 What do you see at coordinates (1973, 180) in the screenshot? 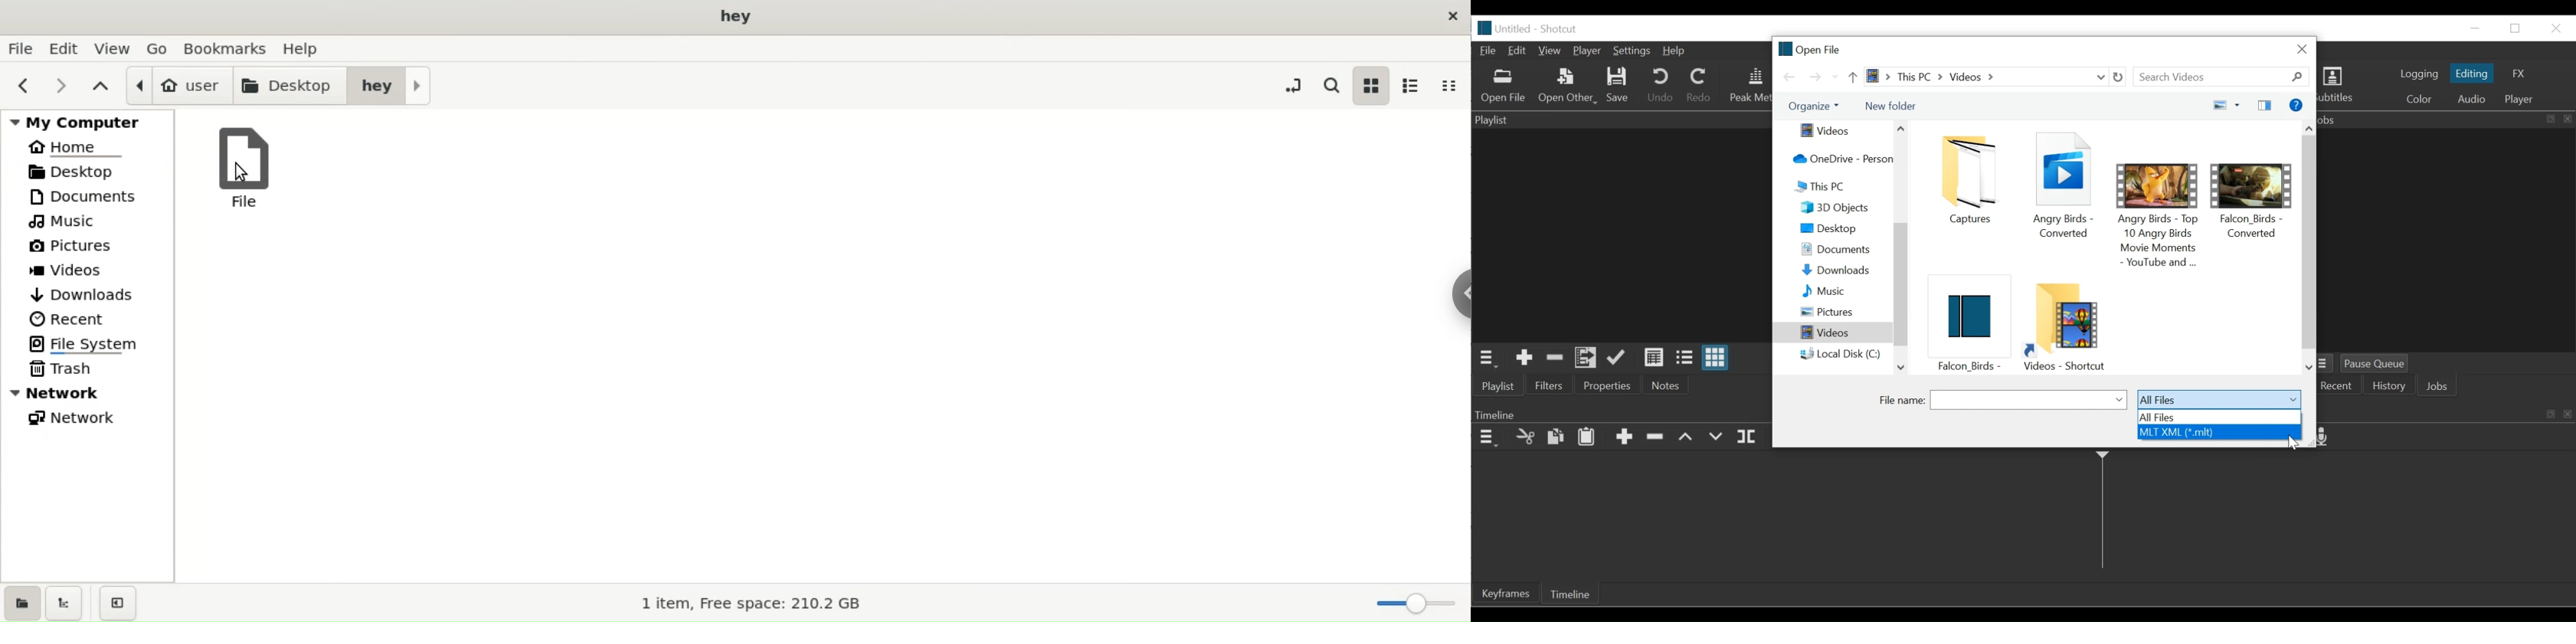
I see `Captures` at bounding box center [1973, 180].